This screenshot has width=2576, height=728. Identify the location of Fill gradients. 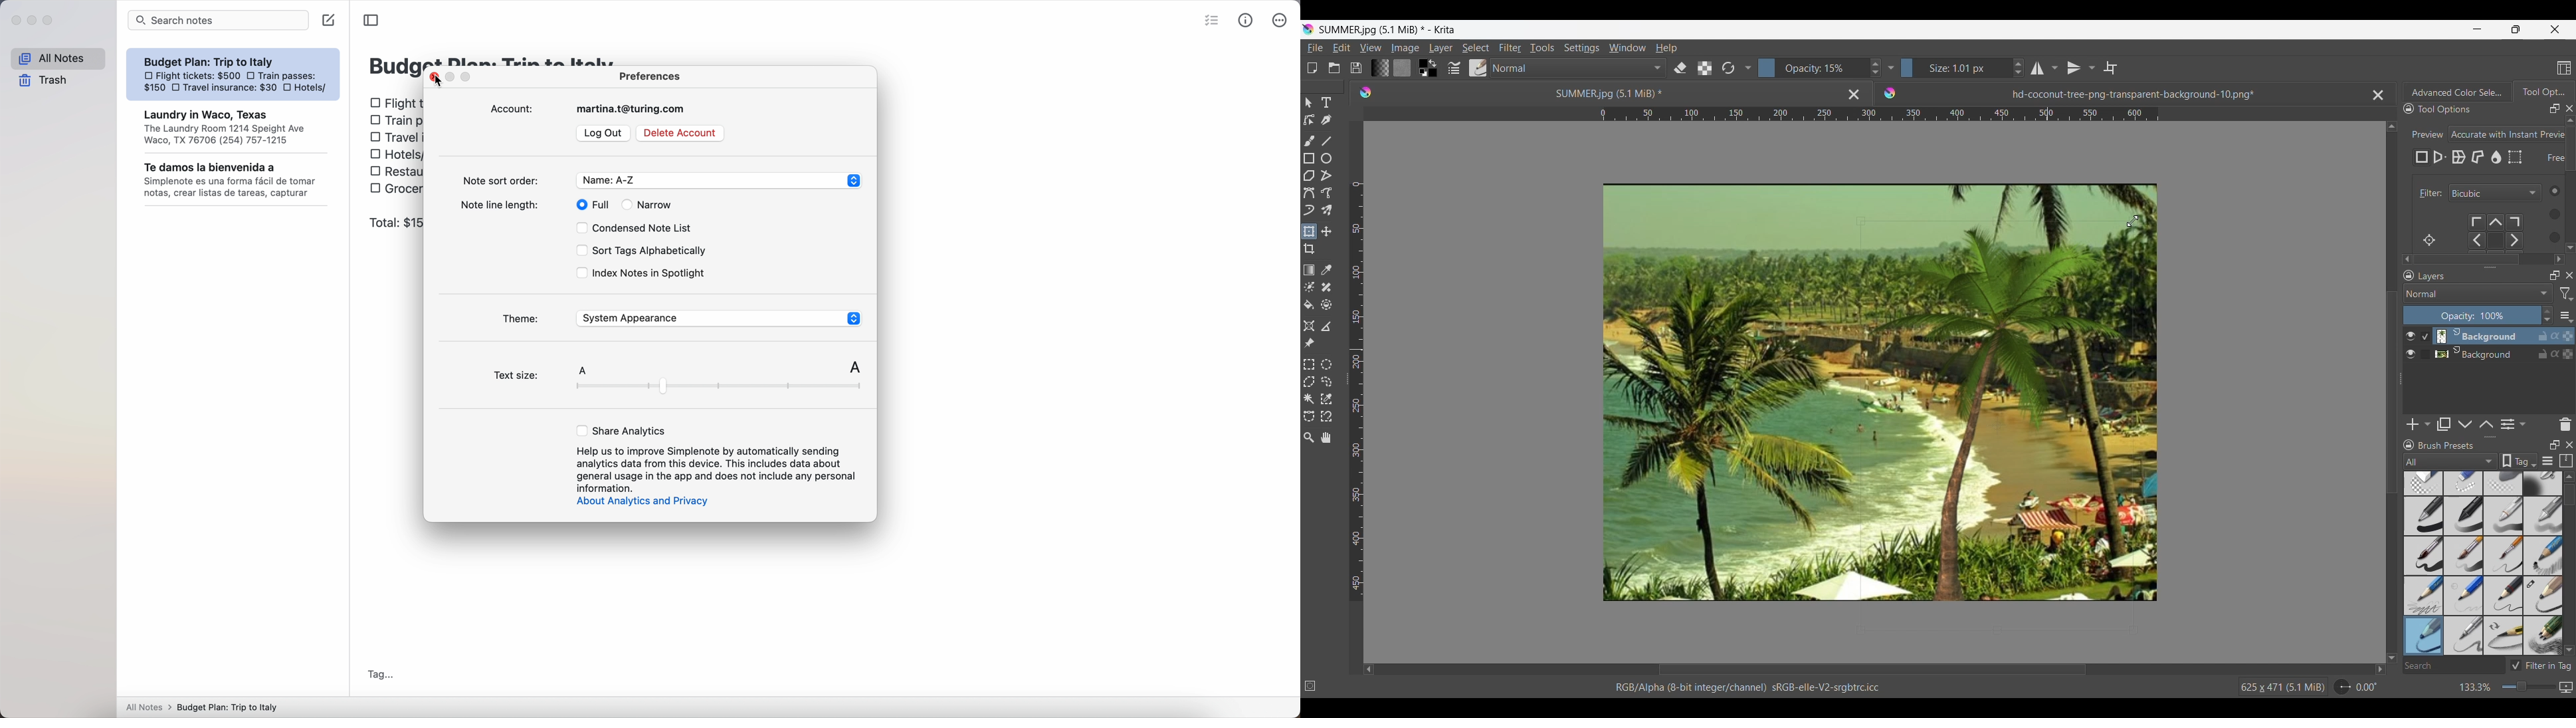
(1379, 67).